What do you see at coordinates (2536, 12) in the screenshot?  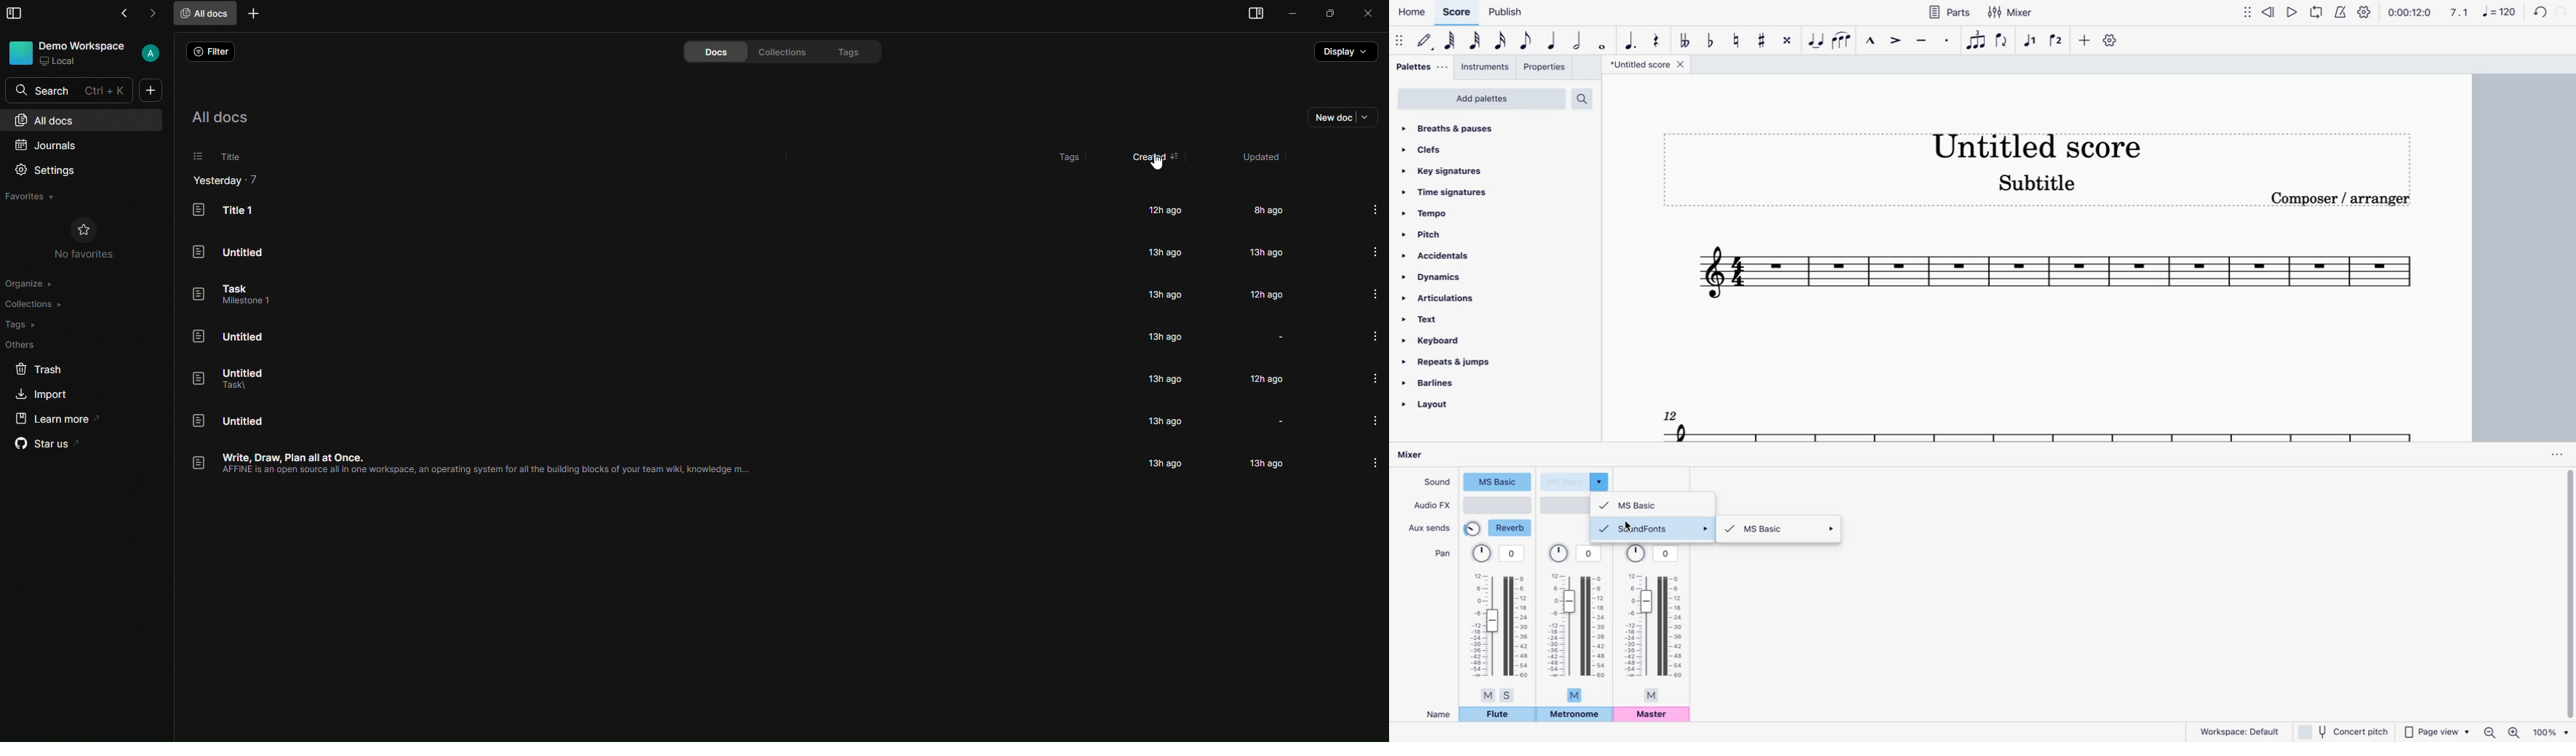 I see `back` at bounding box center [2536, 12].